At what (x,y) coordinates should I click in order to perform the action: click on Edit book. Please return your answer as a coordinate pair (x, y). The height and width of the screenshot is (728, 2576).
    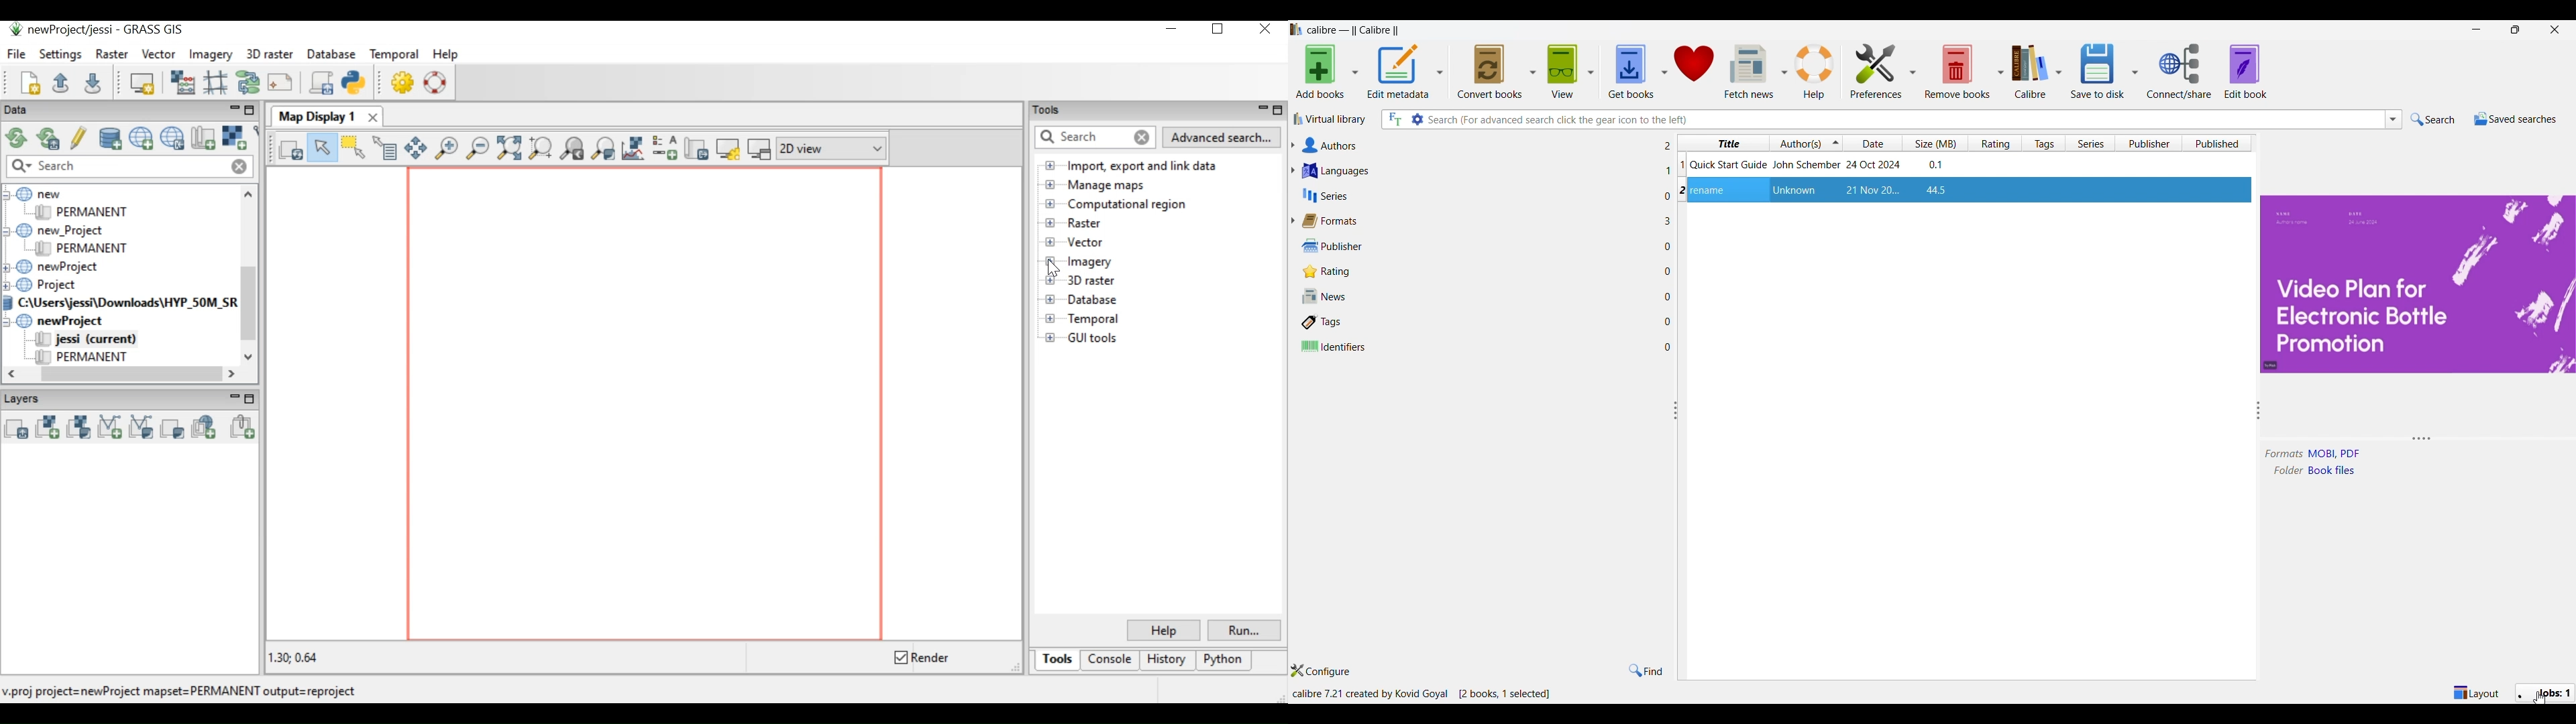
    Looking at the image, I should click on (2245, 72).